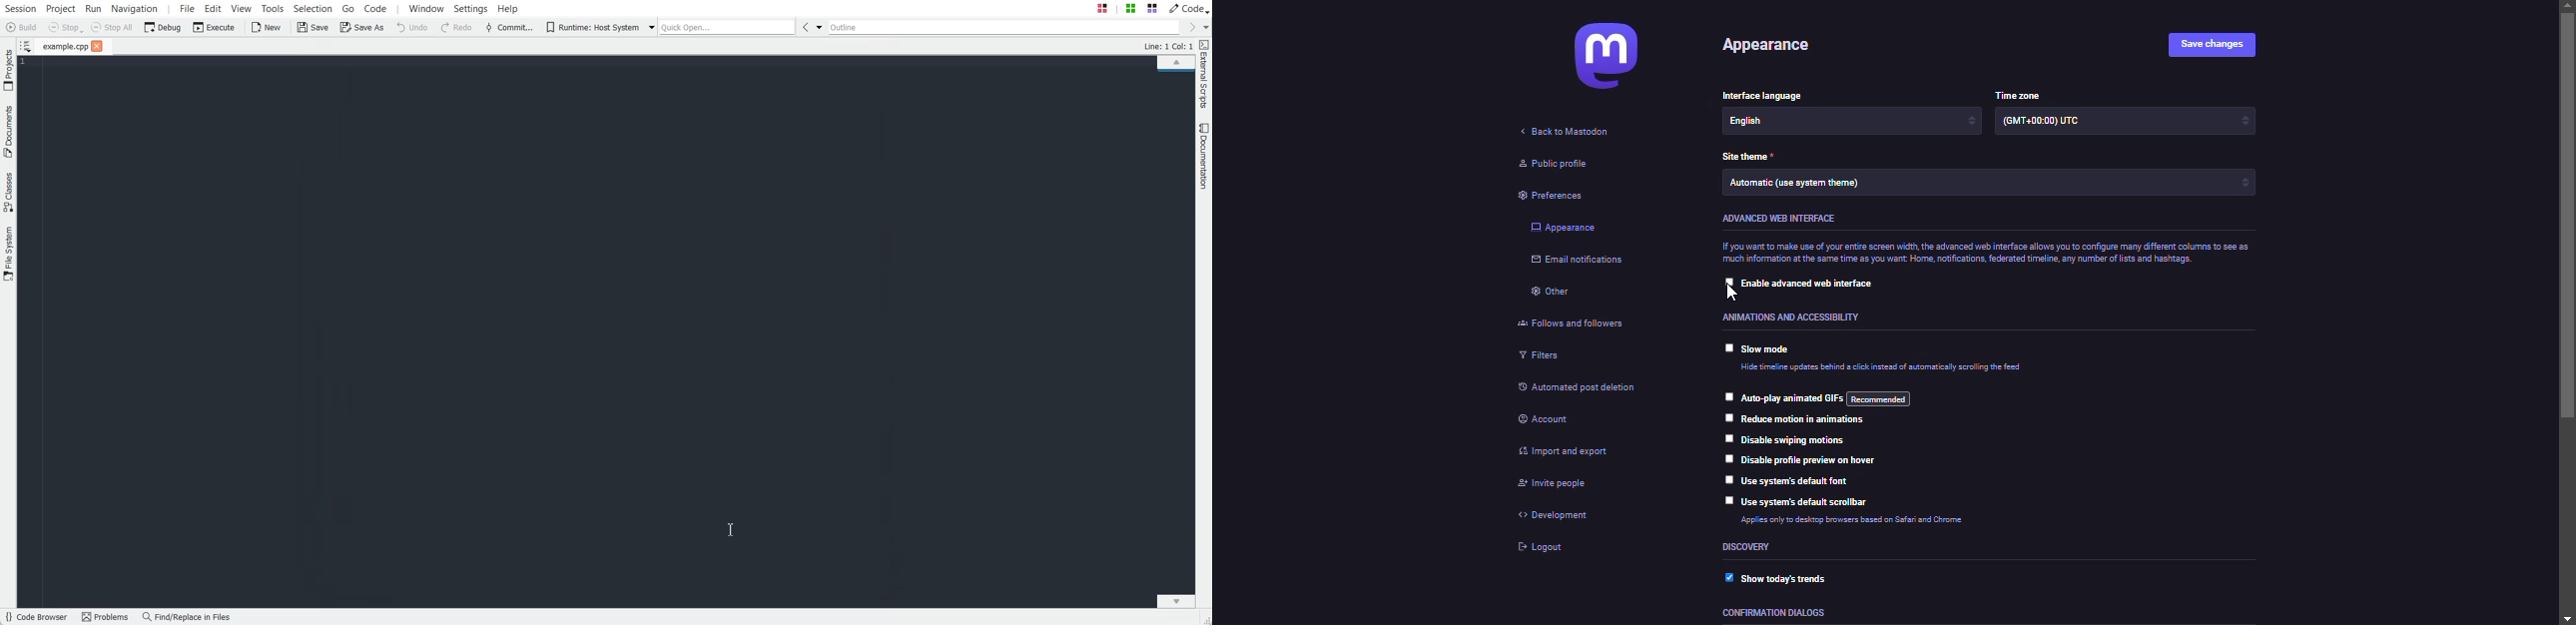 This screenshot has width=2576, height=644. I want to click on save changes, so click(2215, 44).